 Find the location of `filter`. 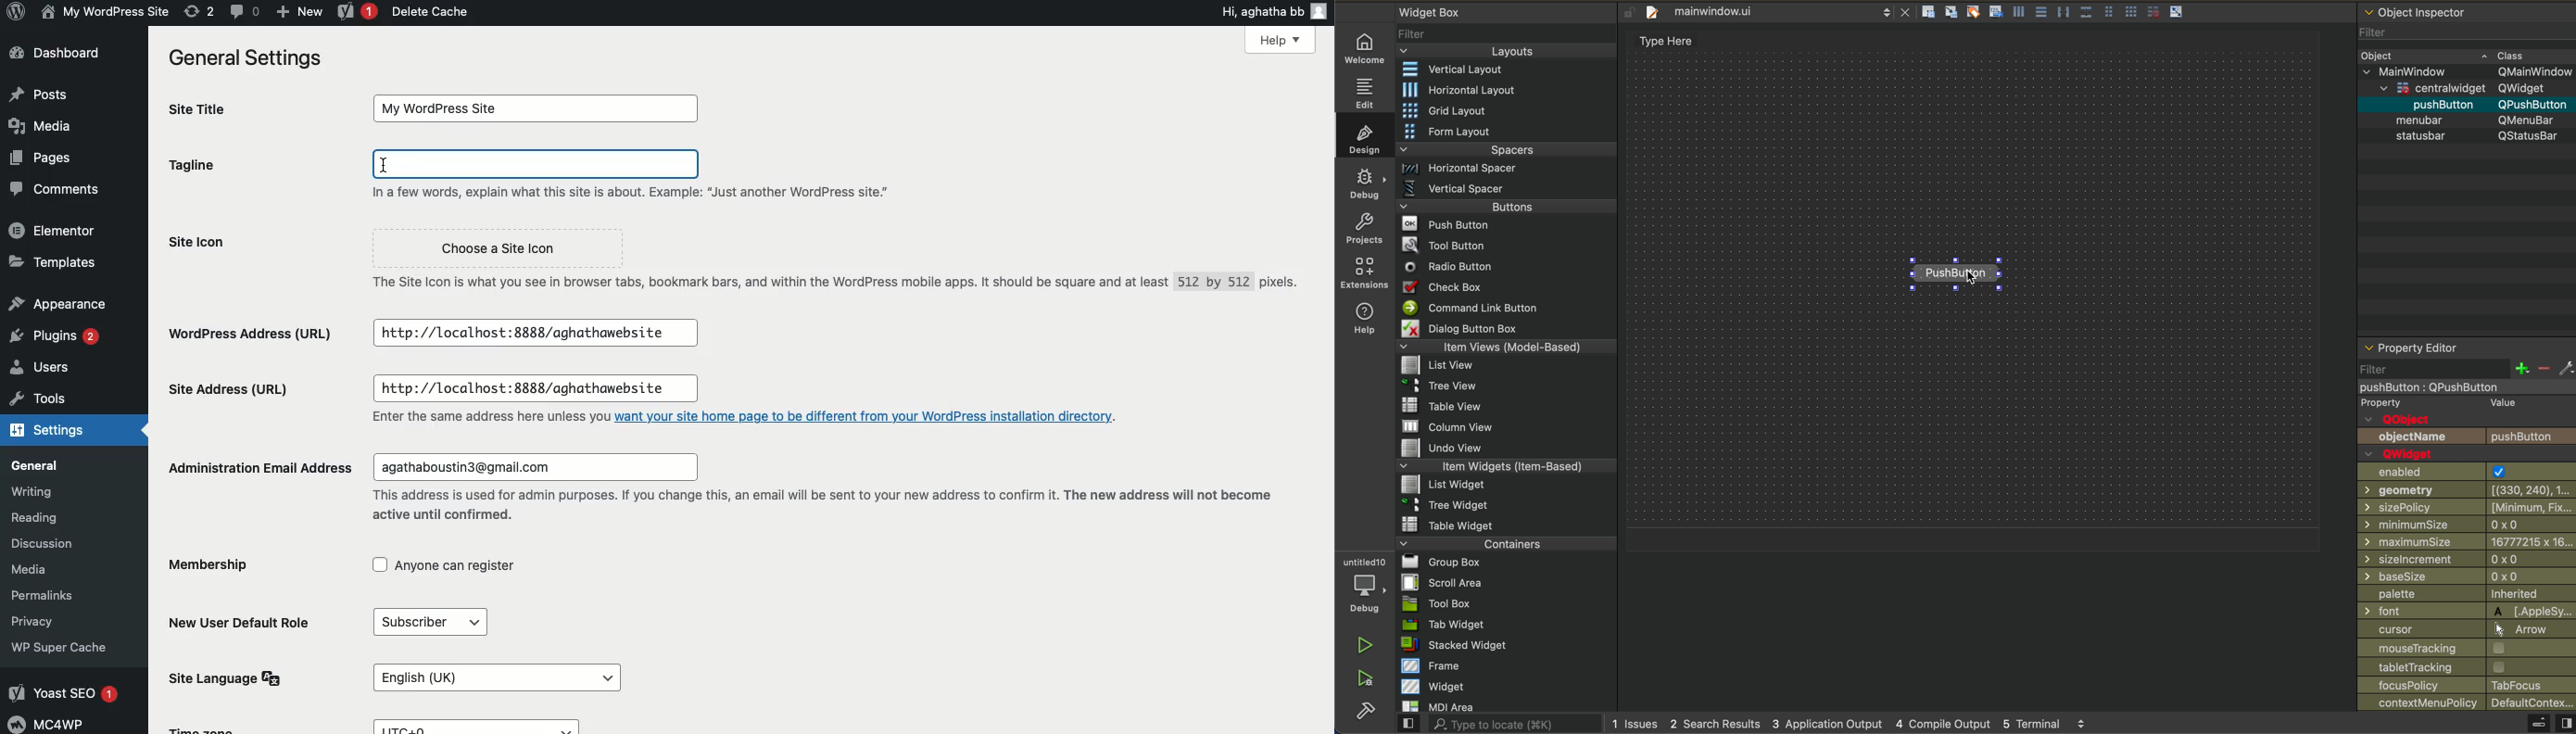

filter is located at coordinates (2466, 32).